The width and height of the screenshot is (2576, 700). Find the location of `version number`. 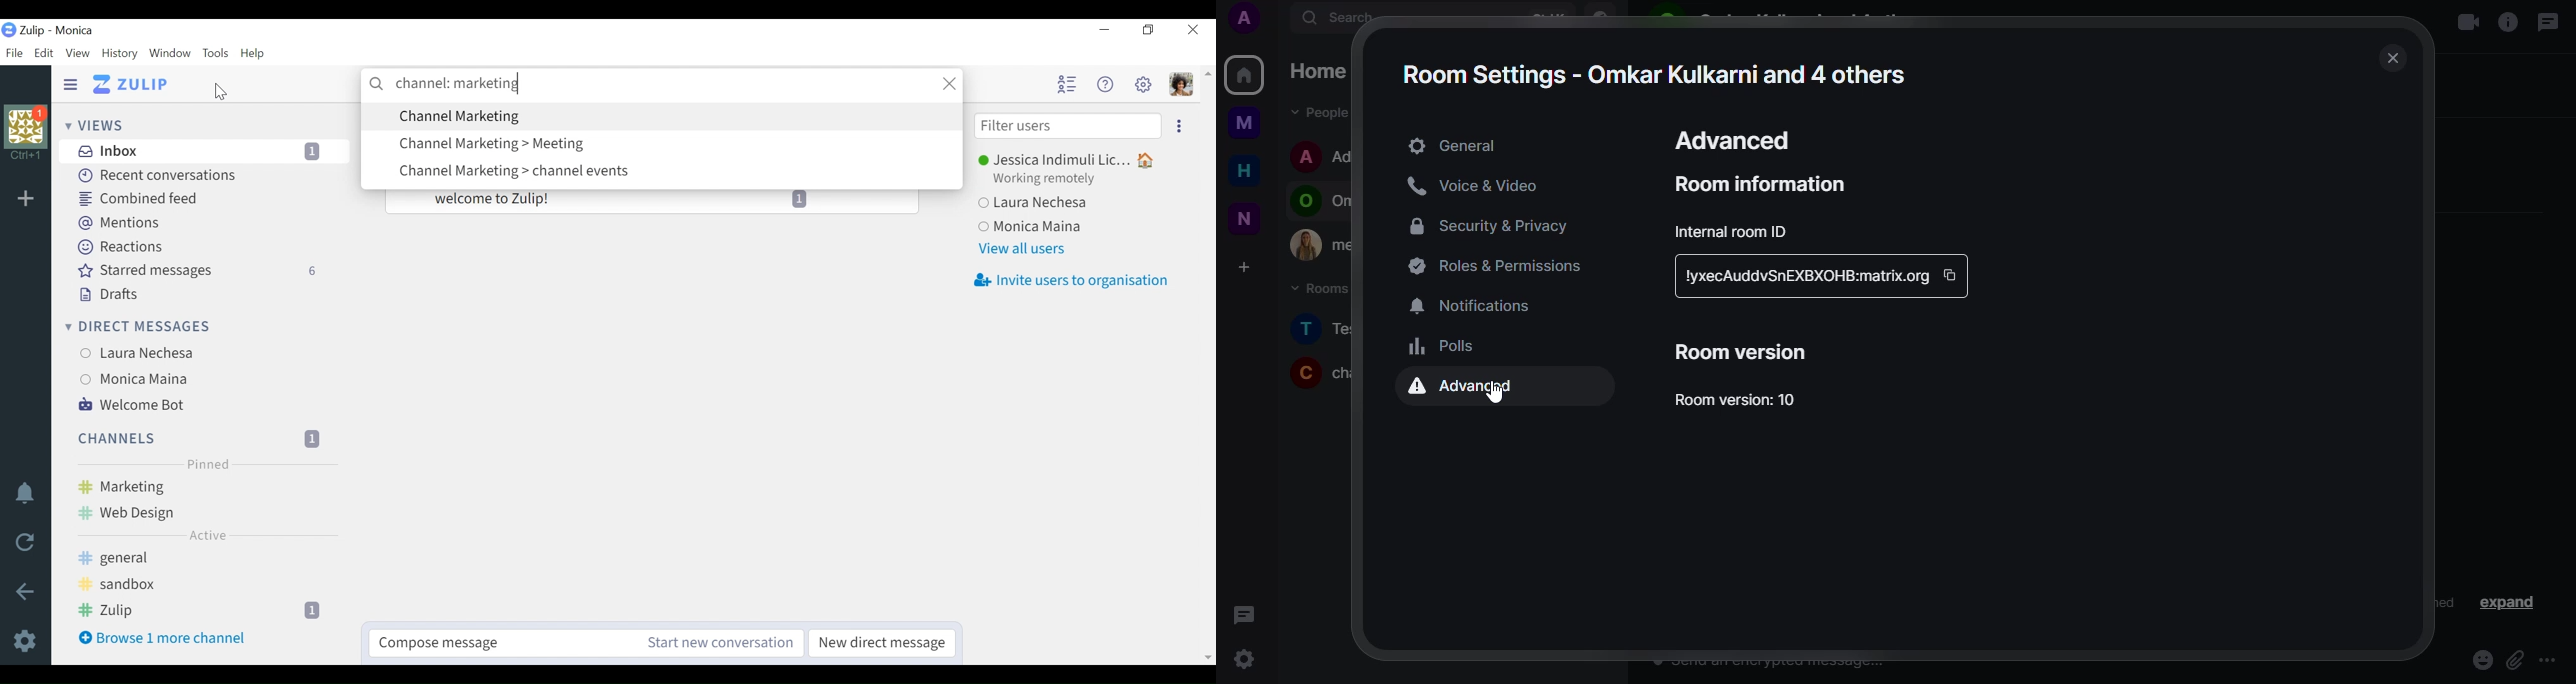

version number is located at coordinates (1741, 399).